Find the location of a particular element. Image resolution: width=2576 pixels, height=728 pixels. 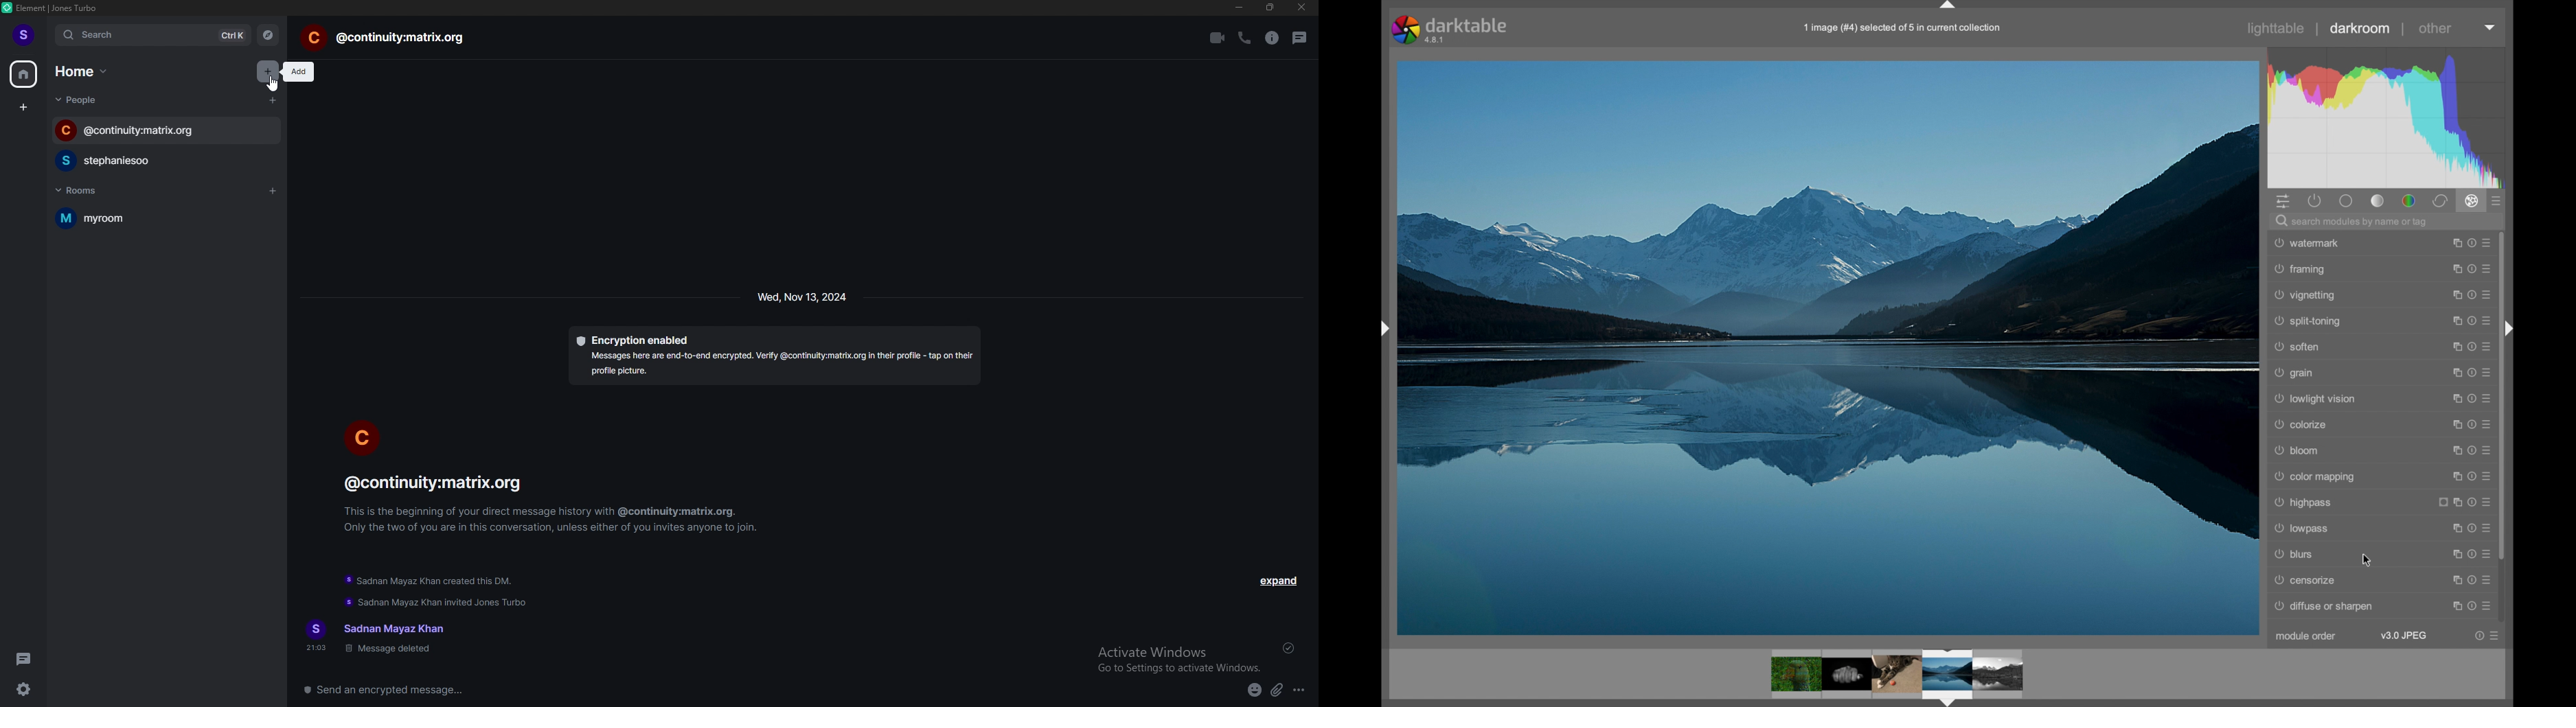

help is located at coordinates (2470, 347).